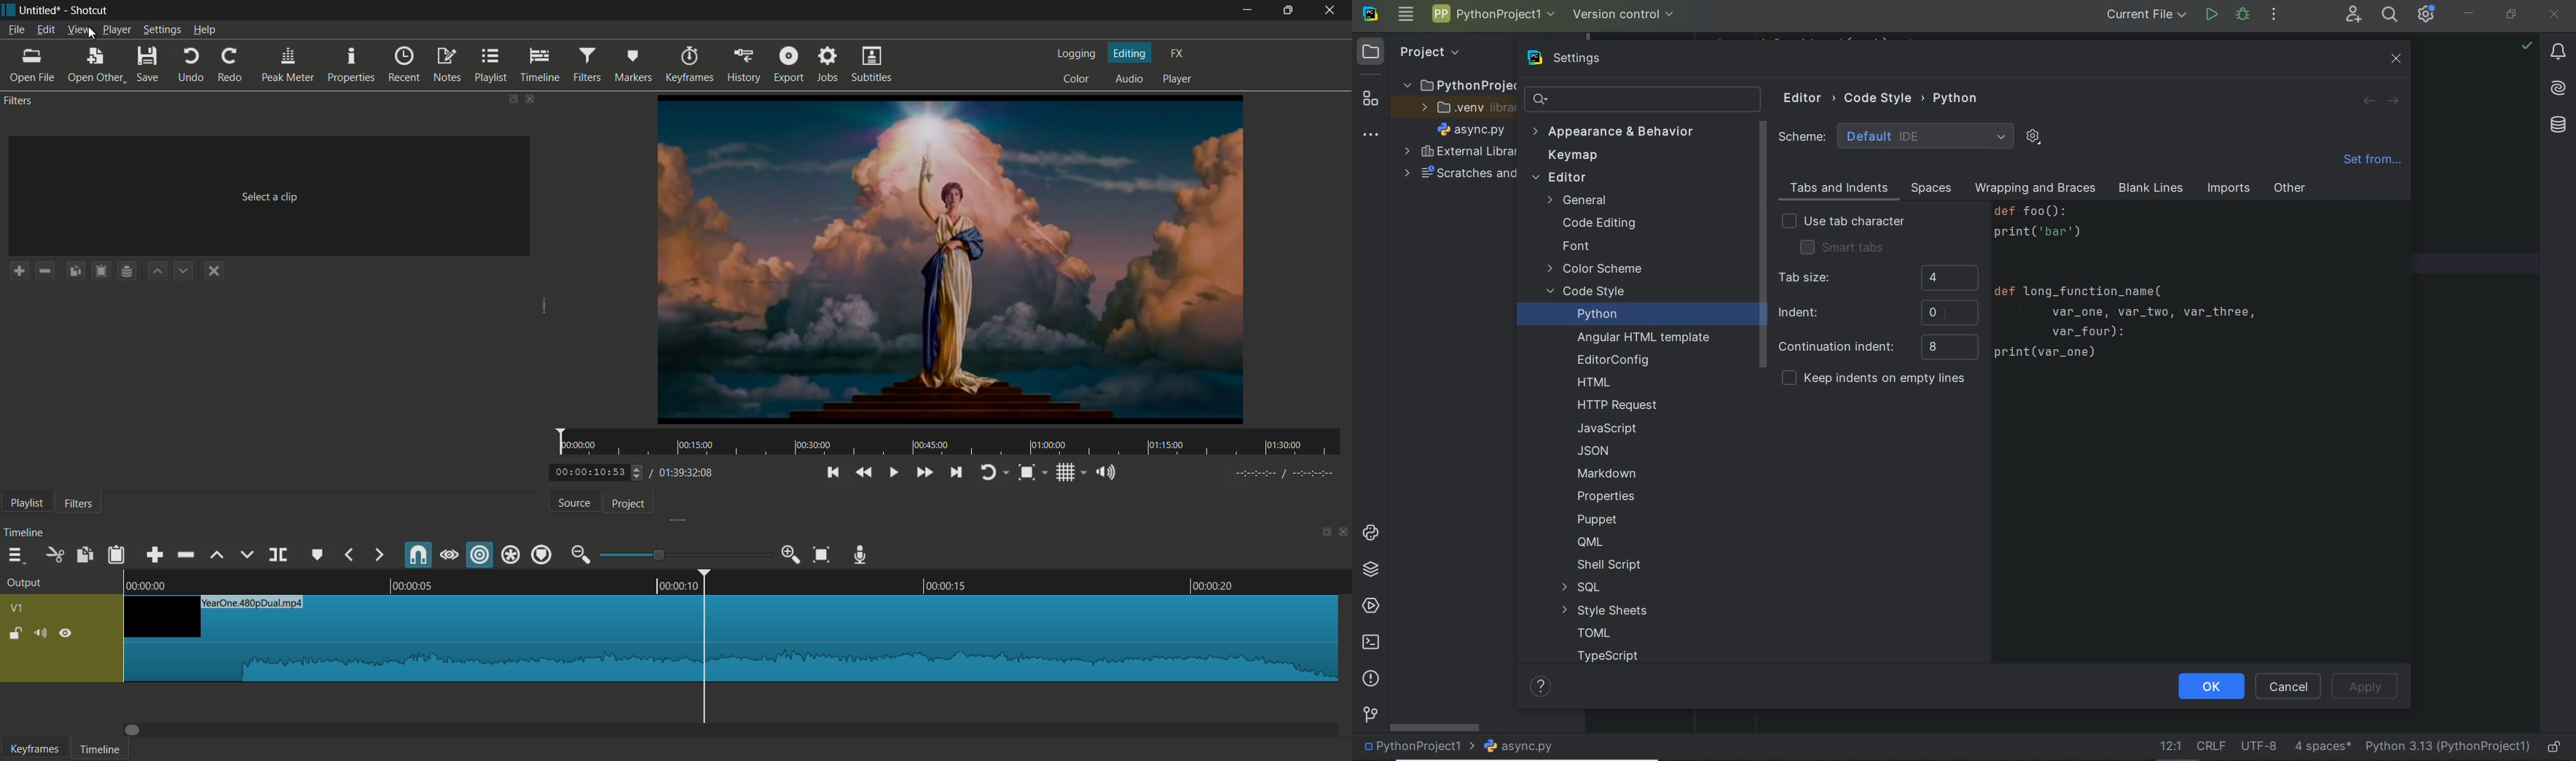  I want to click on video in timeline, so click(731, 638).